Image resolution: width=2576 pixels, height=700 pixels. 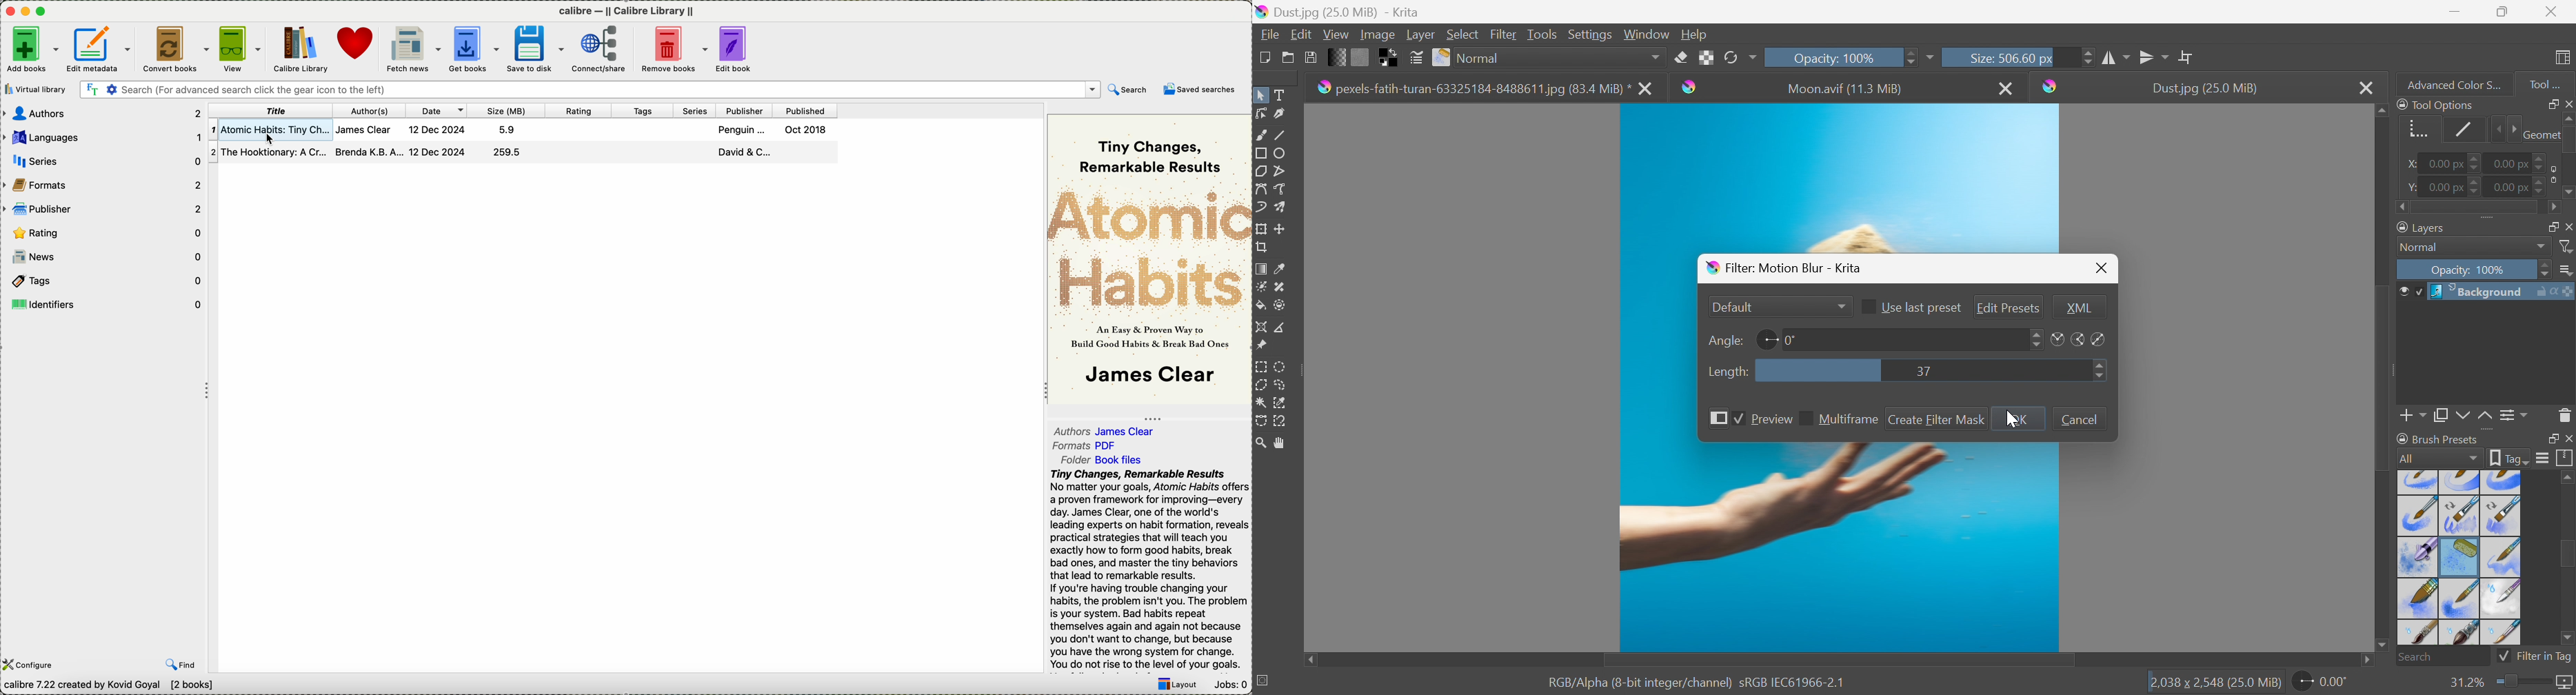 What do you see at coordinates (2550, 103) in the screenshot?
I see `Float Docker` at bounding box center [2550, 103].